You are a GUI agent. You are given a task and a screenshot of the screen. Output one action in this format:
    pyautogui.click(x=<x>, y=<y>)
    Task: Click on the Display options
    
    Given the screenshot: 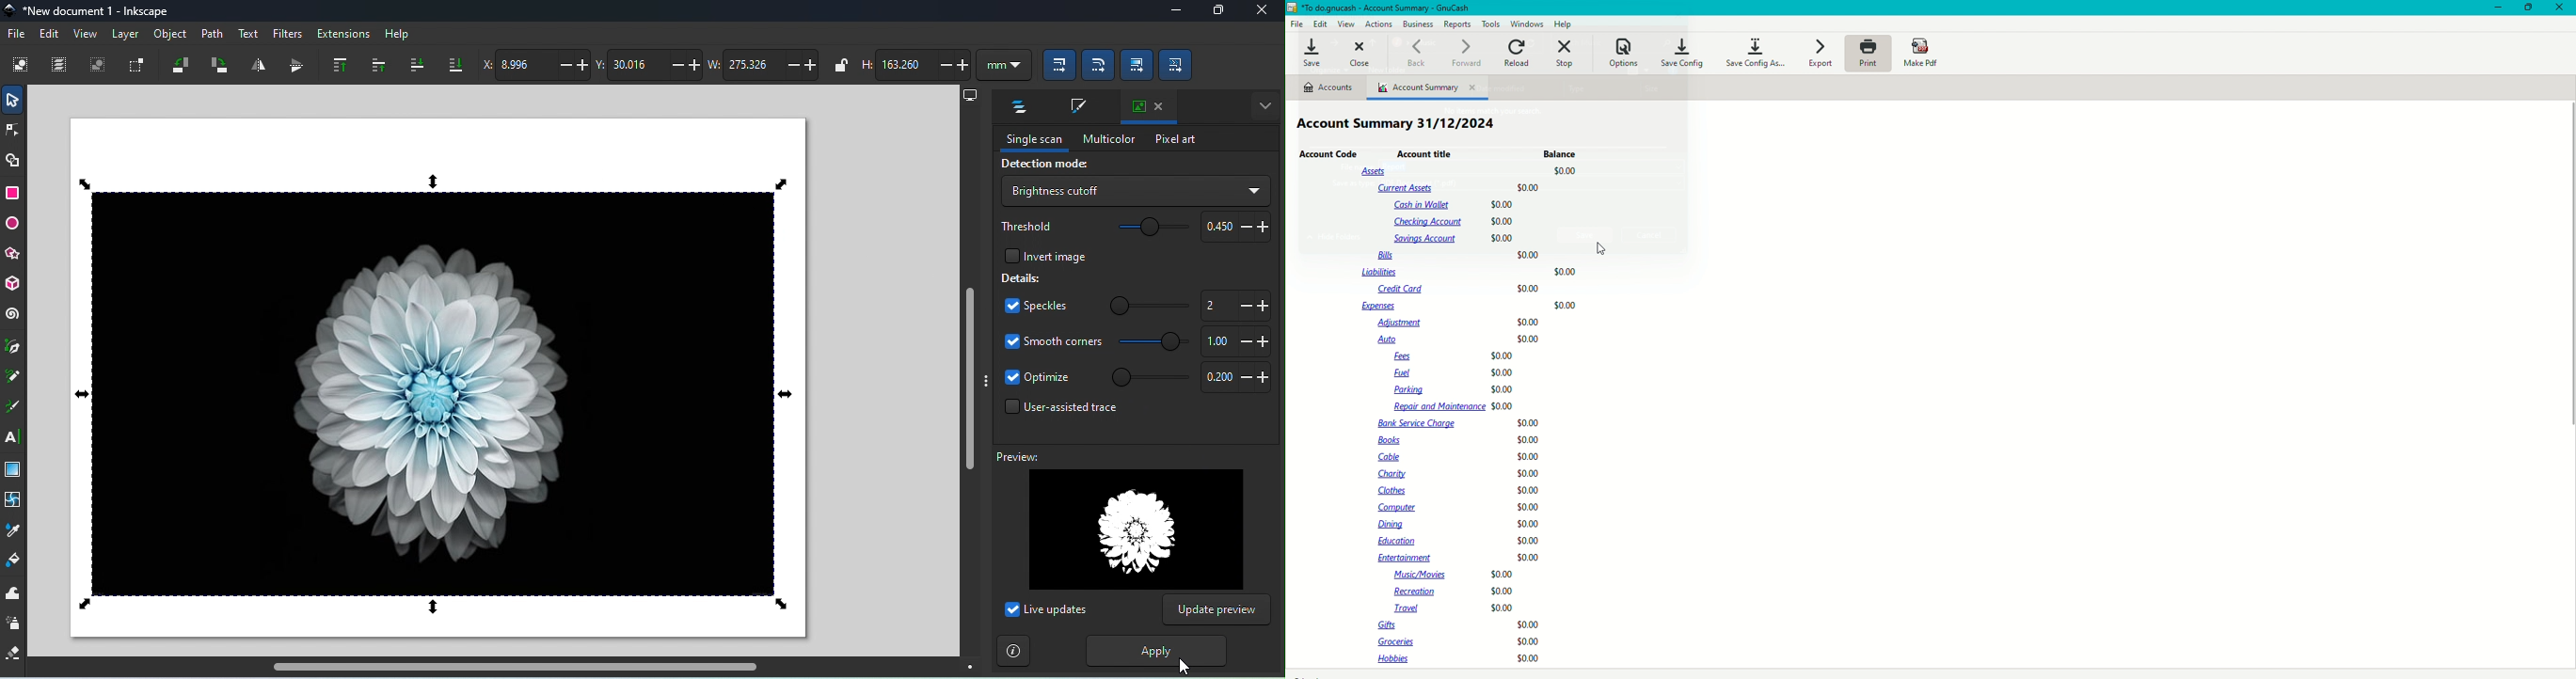 What is the action you would take?
    pyautogui.click(x=968, y=95)
    